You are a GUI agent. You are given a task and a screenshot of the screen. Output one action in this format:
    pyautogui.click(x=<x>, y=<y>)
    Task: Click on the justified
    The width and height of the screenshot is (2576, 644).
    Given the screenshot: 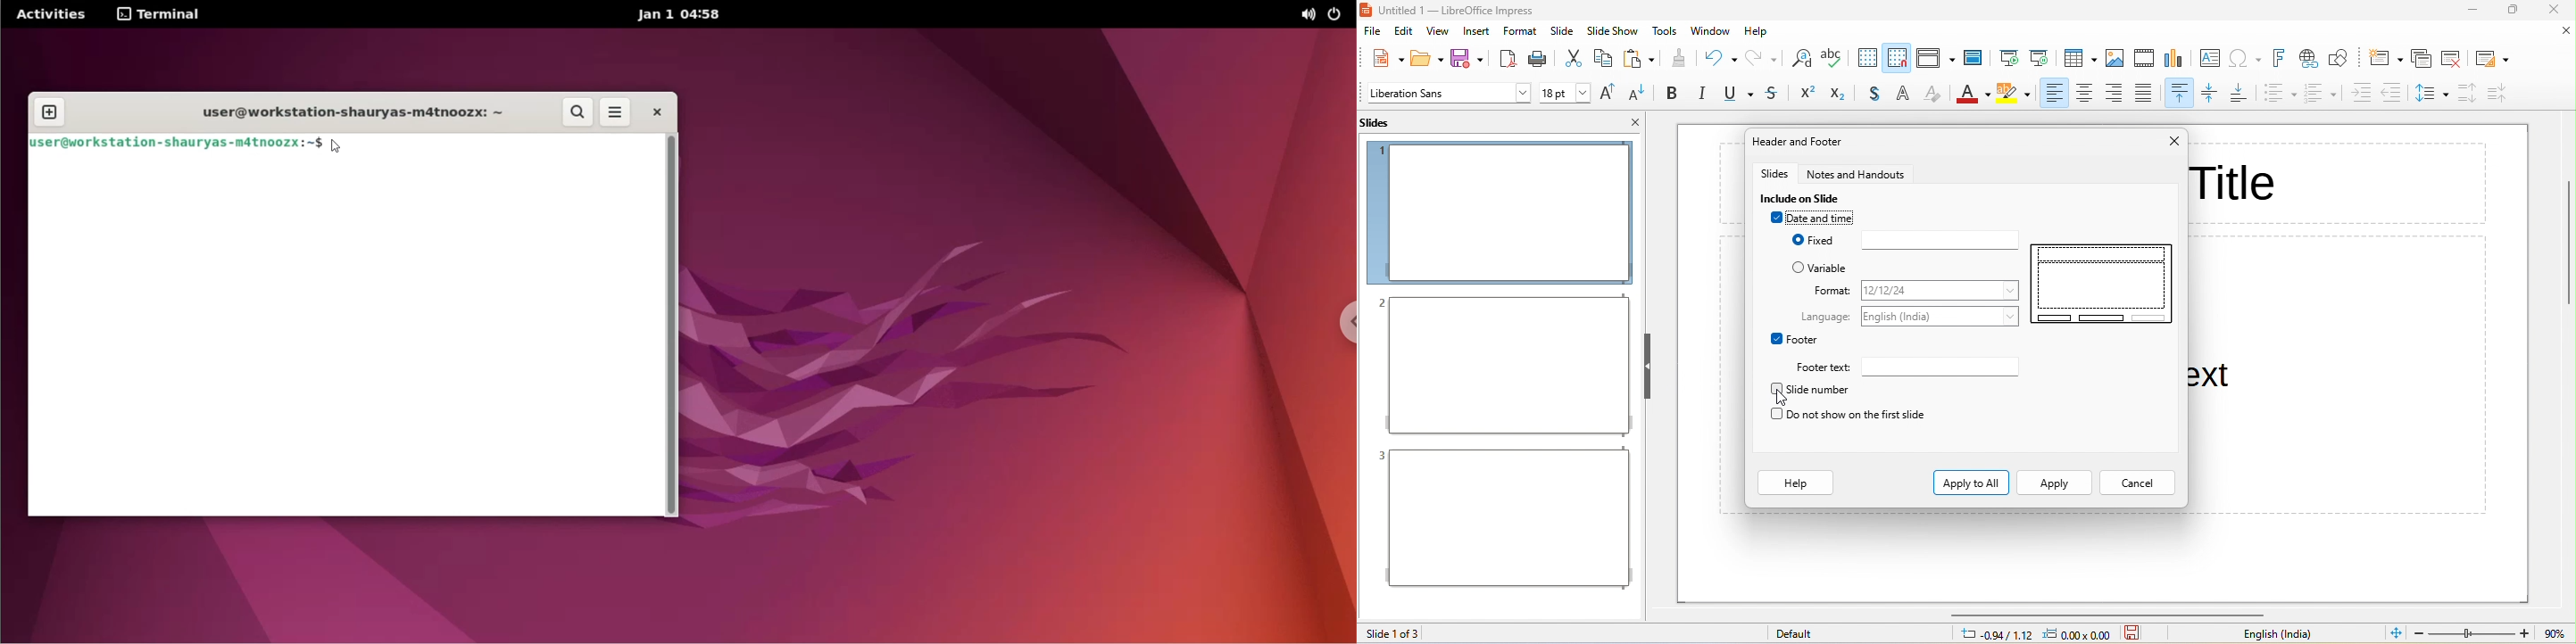 What is the action you would take?
    pyautogui.click(x=2149, y=94)
    